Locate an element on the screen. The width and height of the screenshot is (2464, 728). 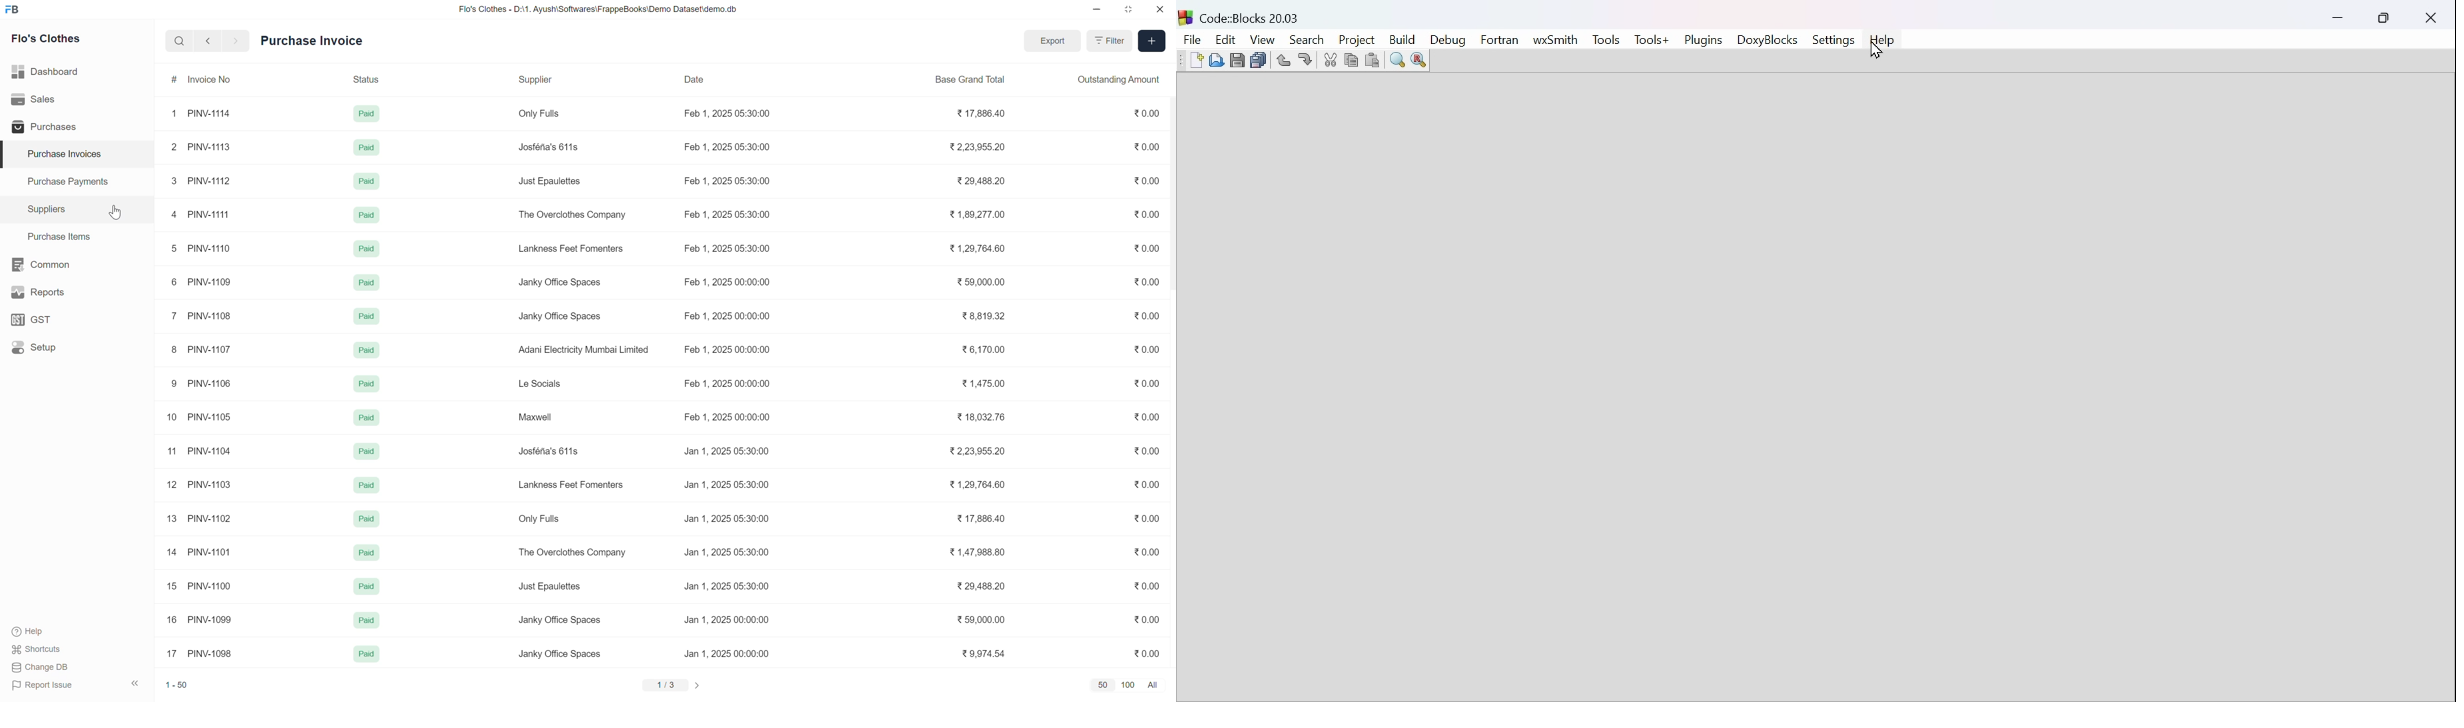
# is located at coordinates (173, 81).